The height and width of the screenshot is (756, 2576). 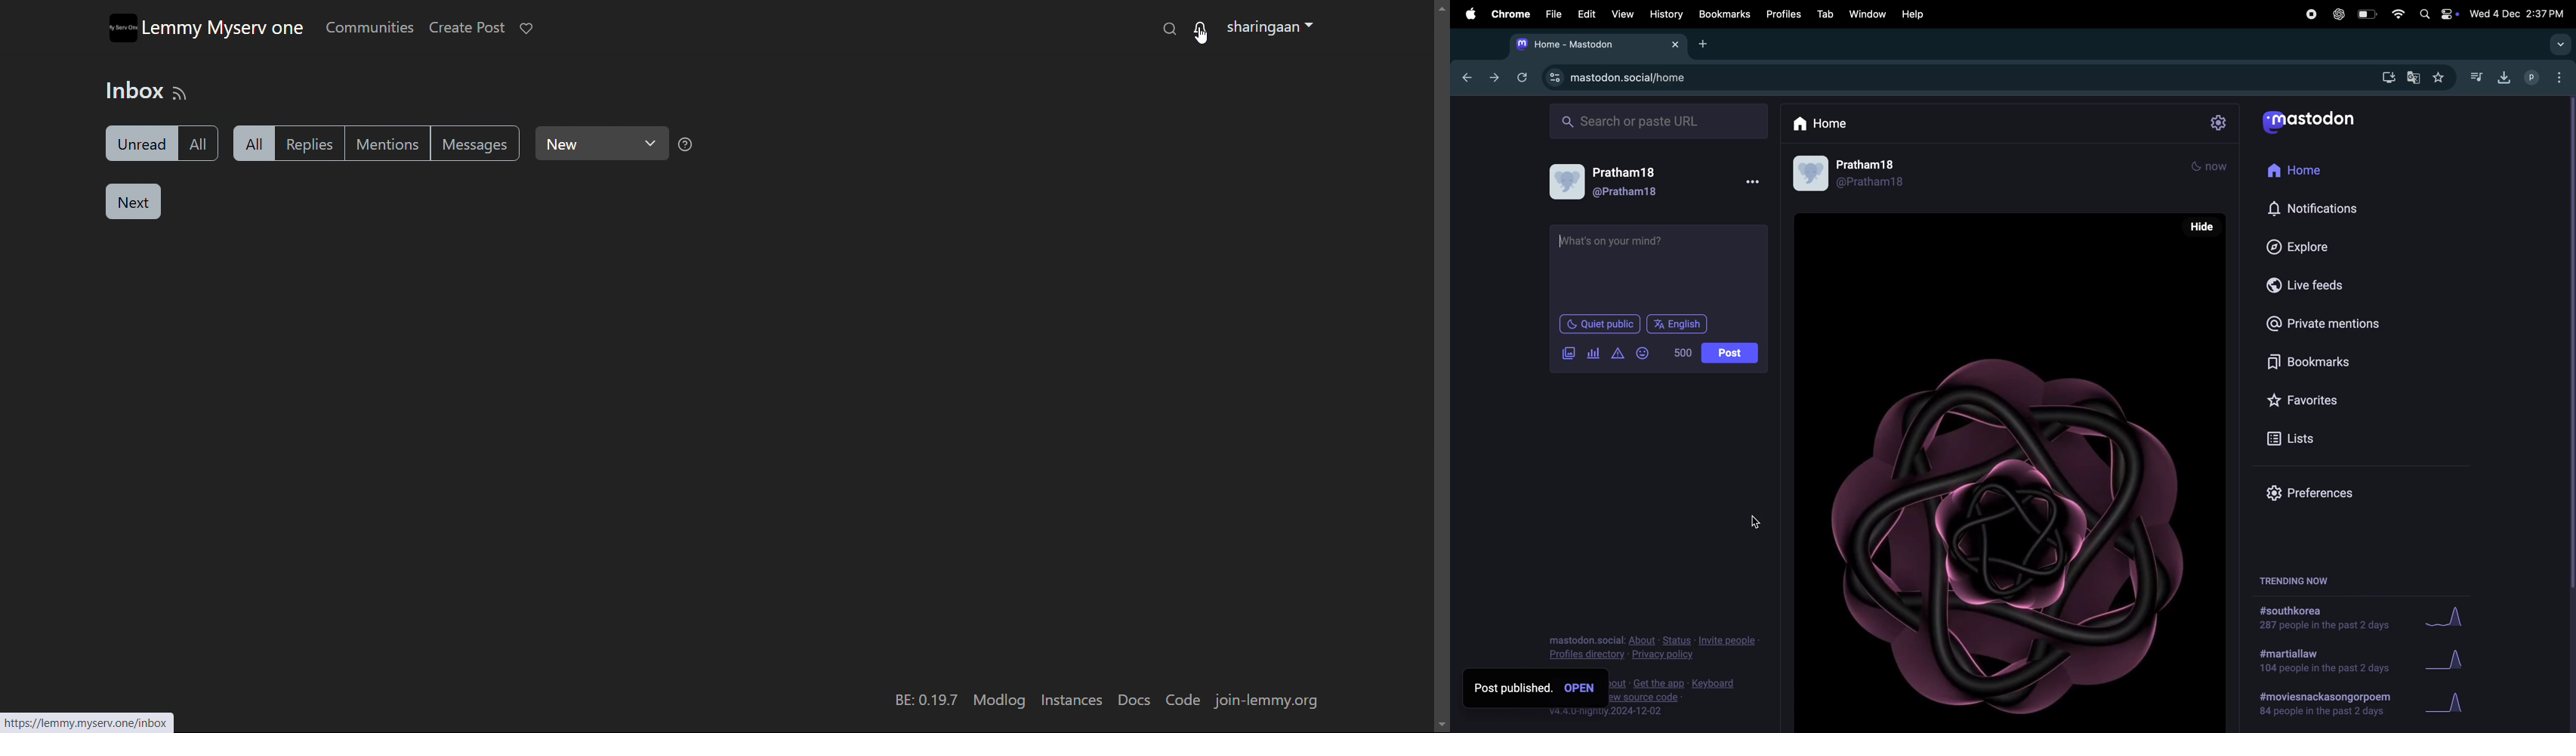 I want to click on Graph, so click(x=2448, y=662).